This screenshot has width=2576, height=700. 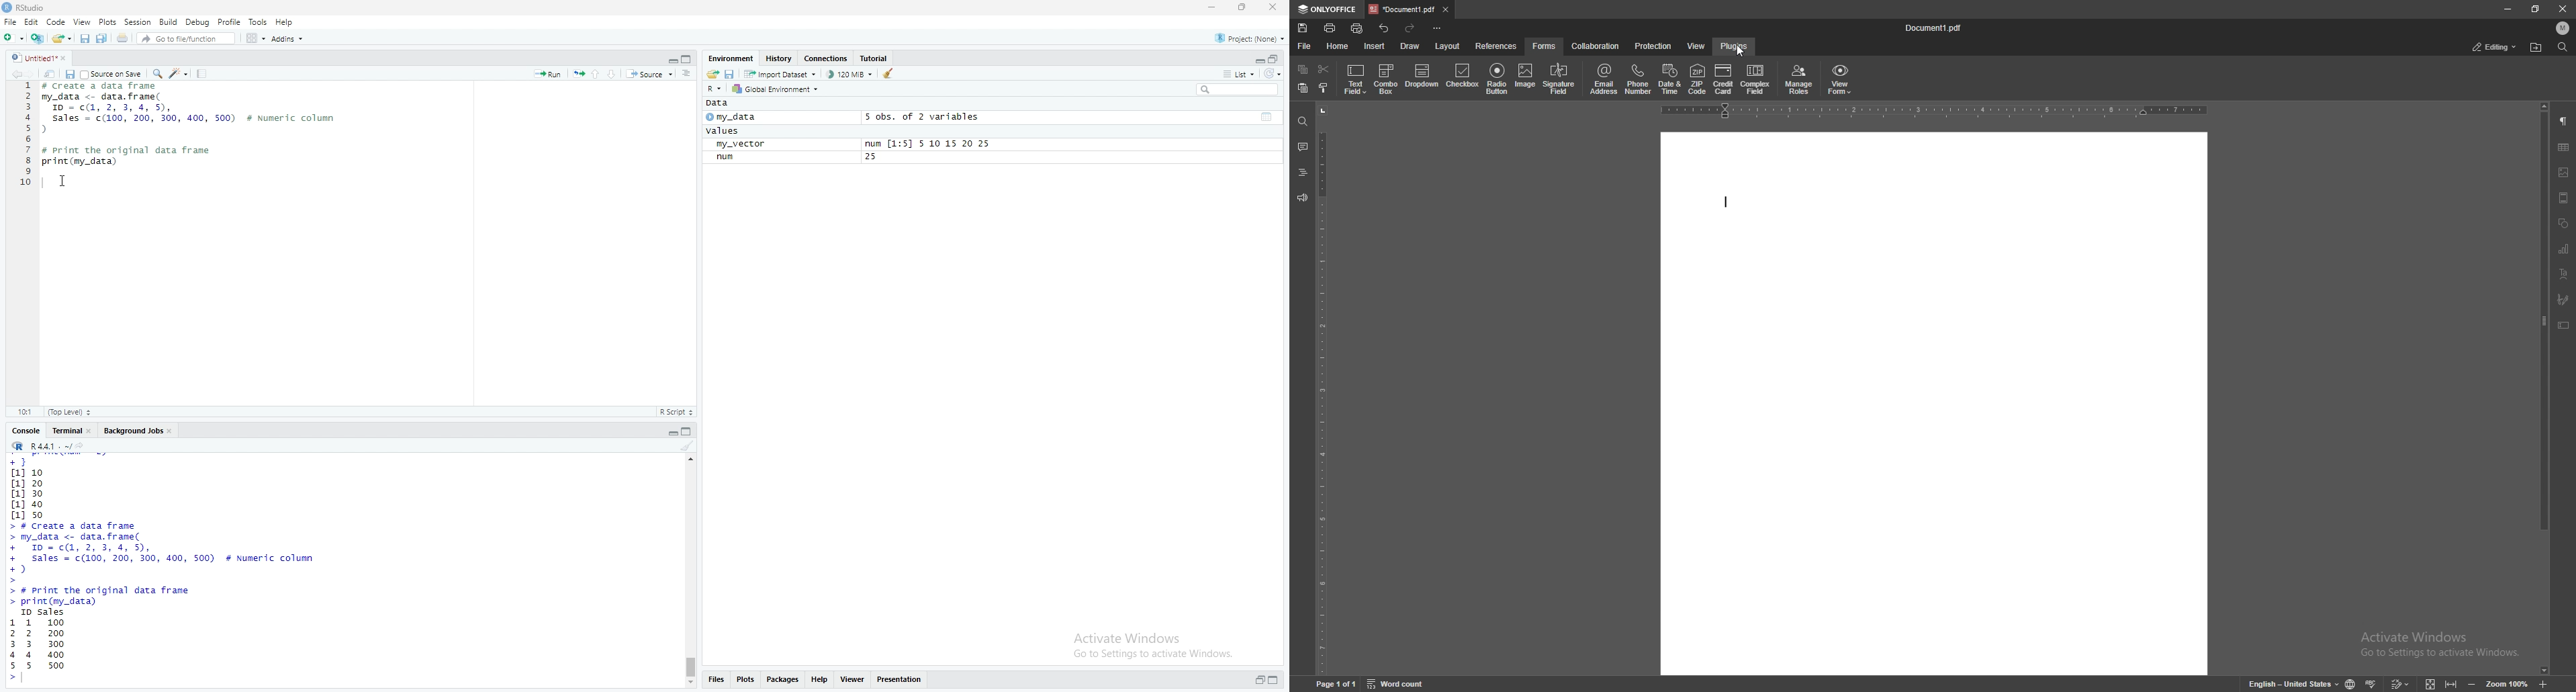 What do you see at coordinates (1935, 29) in the screenshot?
I see `file name` at bounding box center [1935, 29].